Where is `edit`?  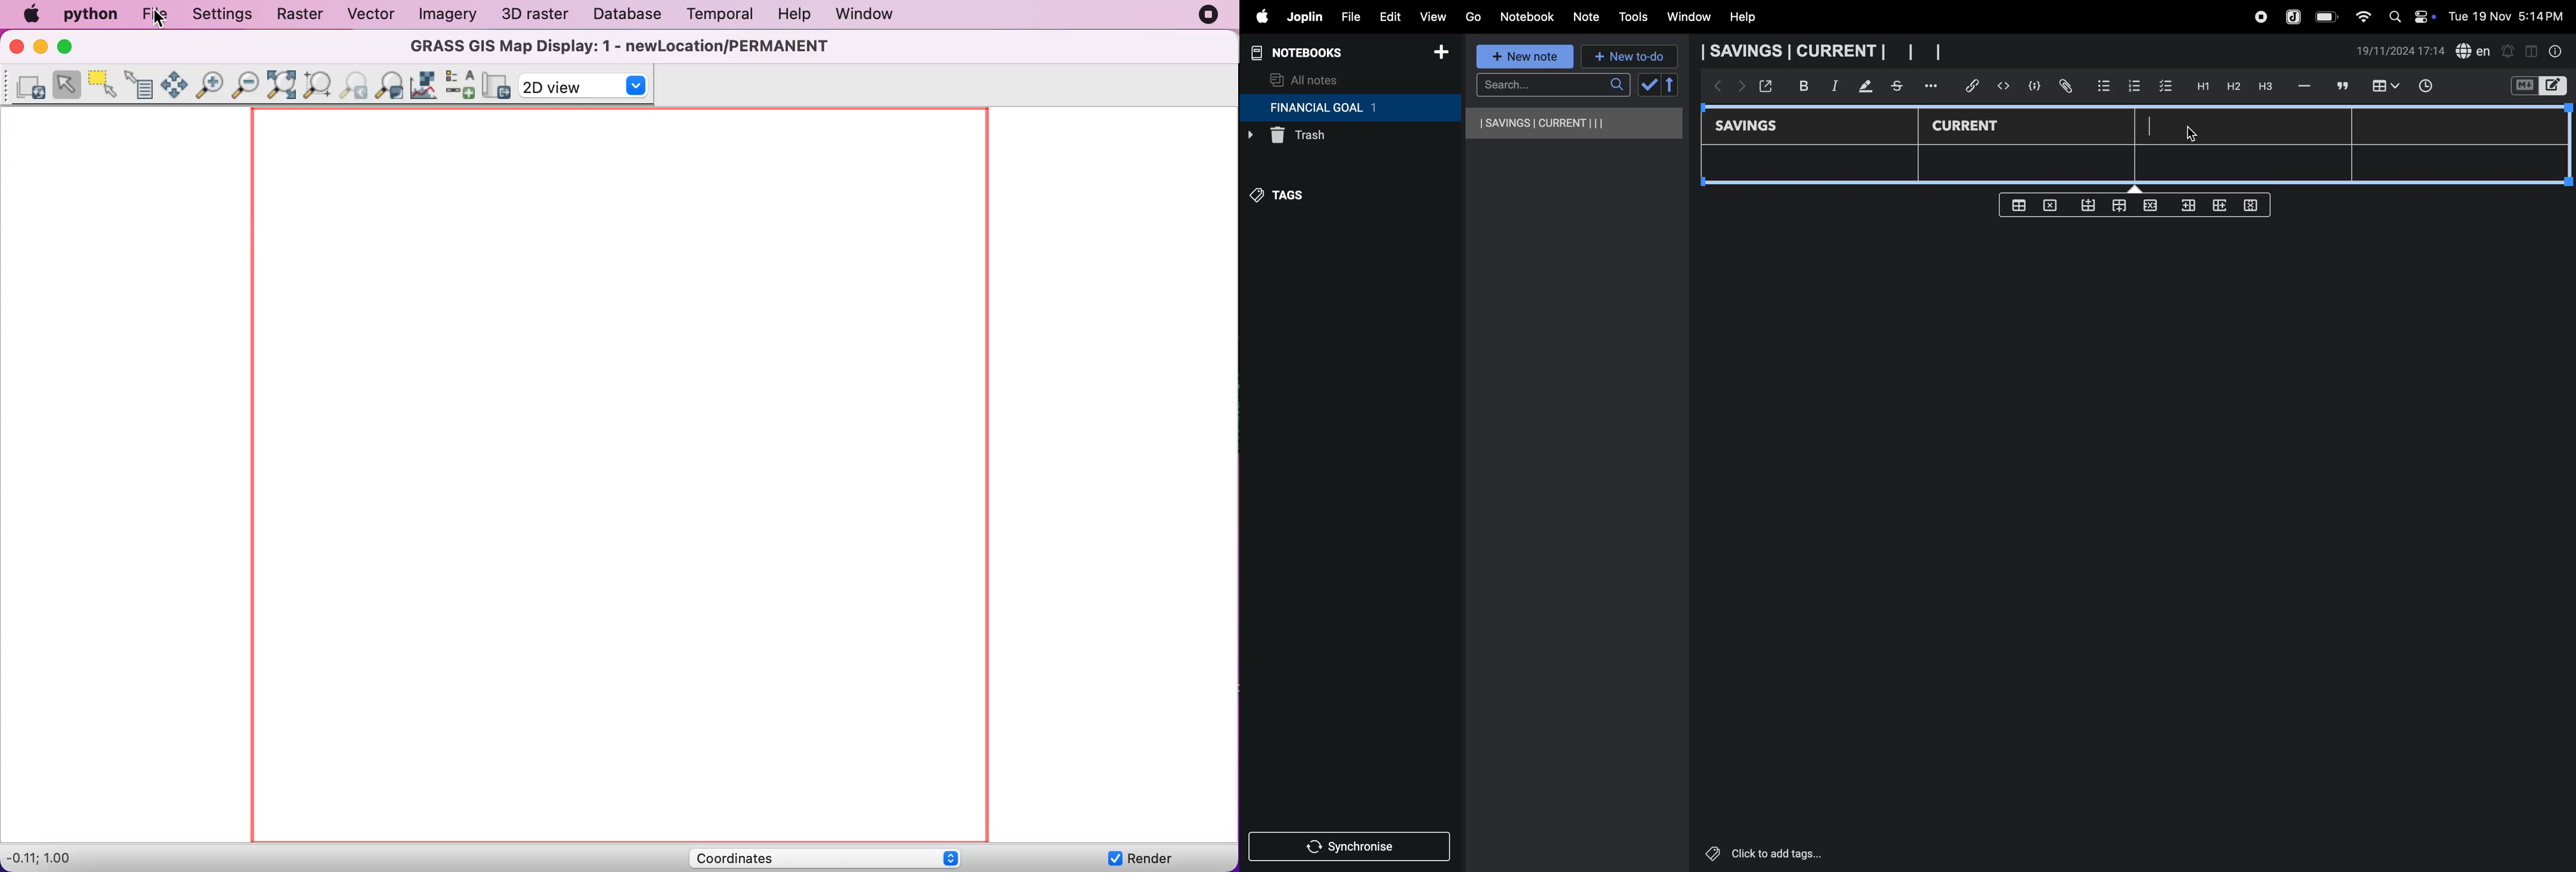
edit is located at coordinates (1385, 14).